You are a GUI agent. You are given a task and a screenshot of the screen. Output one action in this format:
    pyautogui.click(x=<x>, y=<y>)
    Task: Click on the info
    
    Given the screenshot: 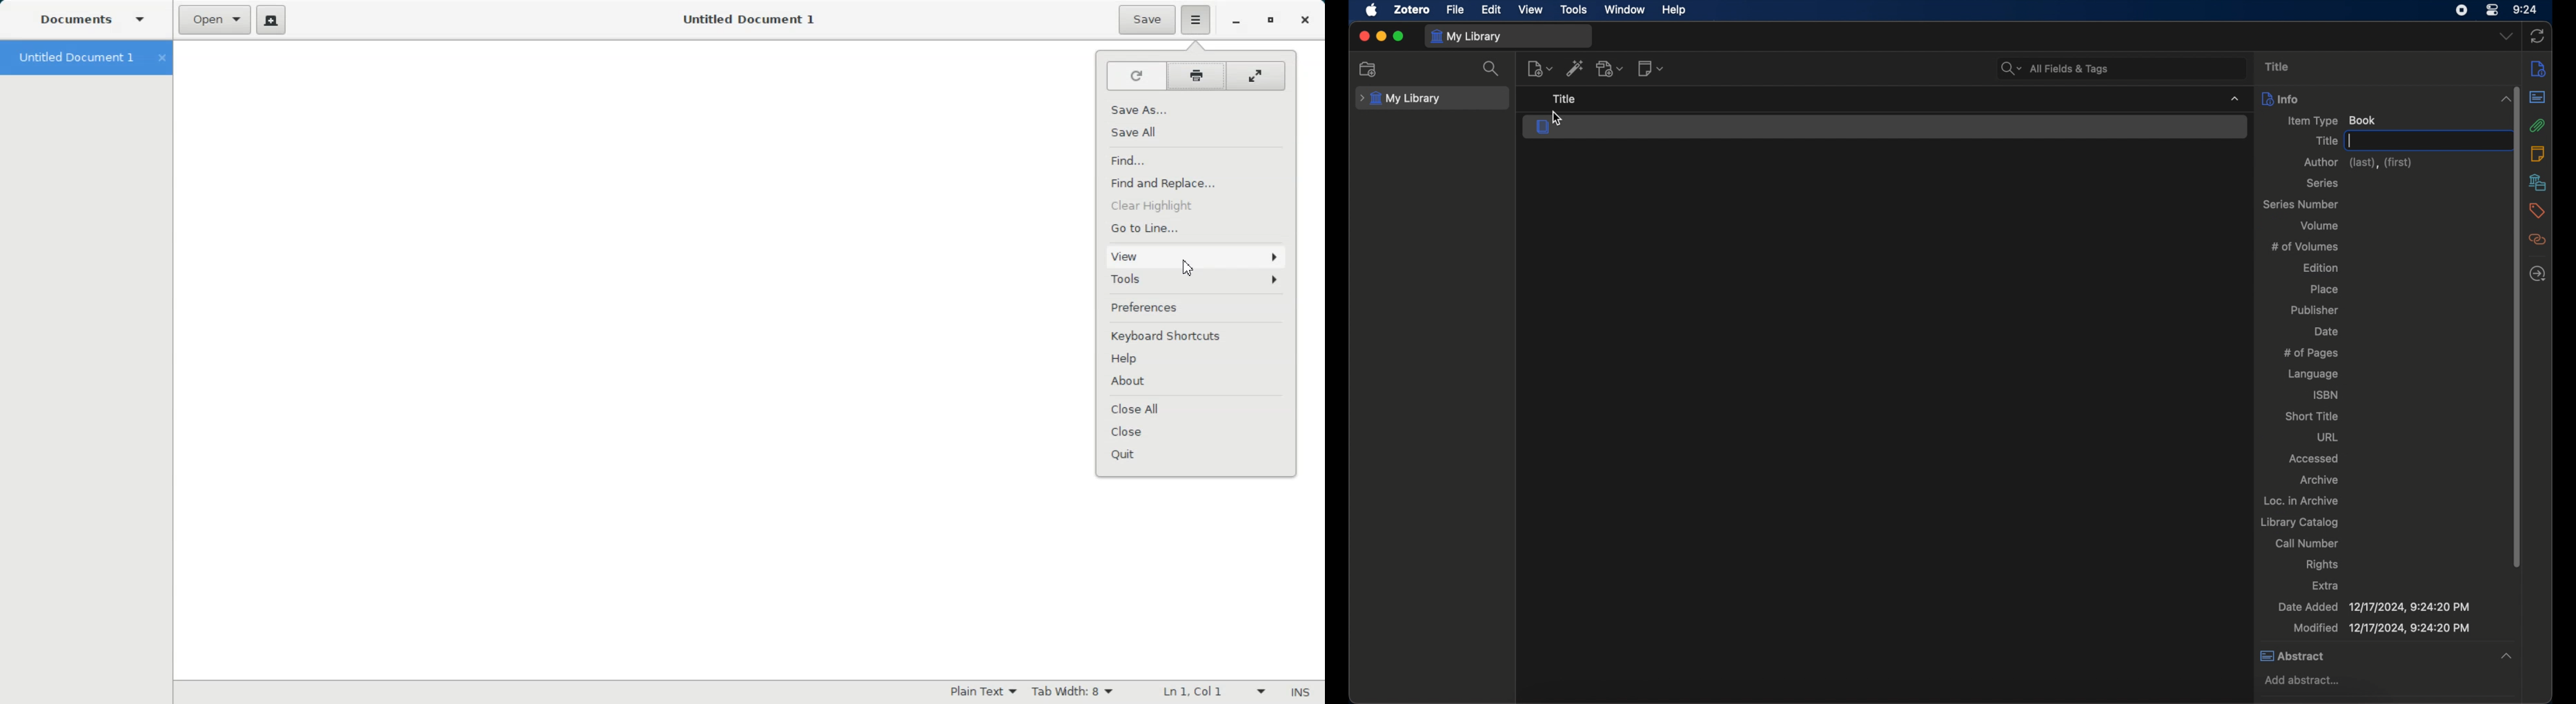 What is the action you would take?
    pyautogui.click(x=2280, y=98)
    